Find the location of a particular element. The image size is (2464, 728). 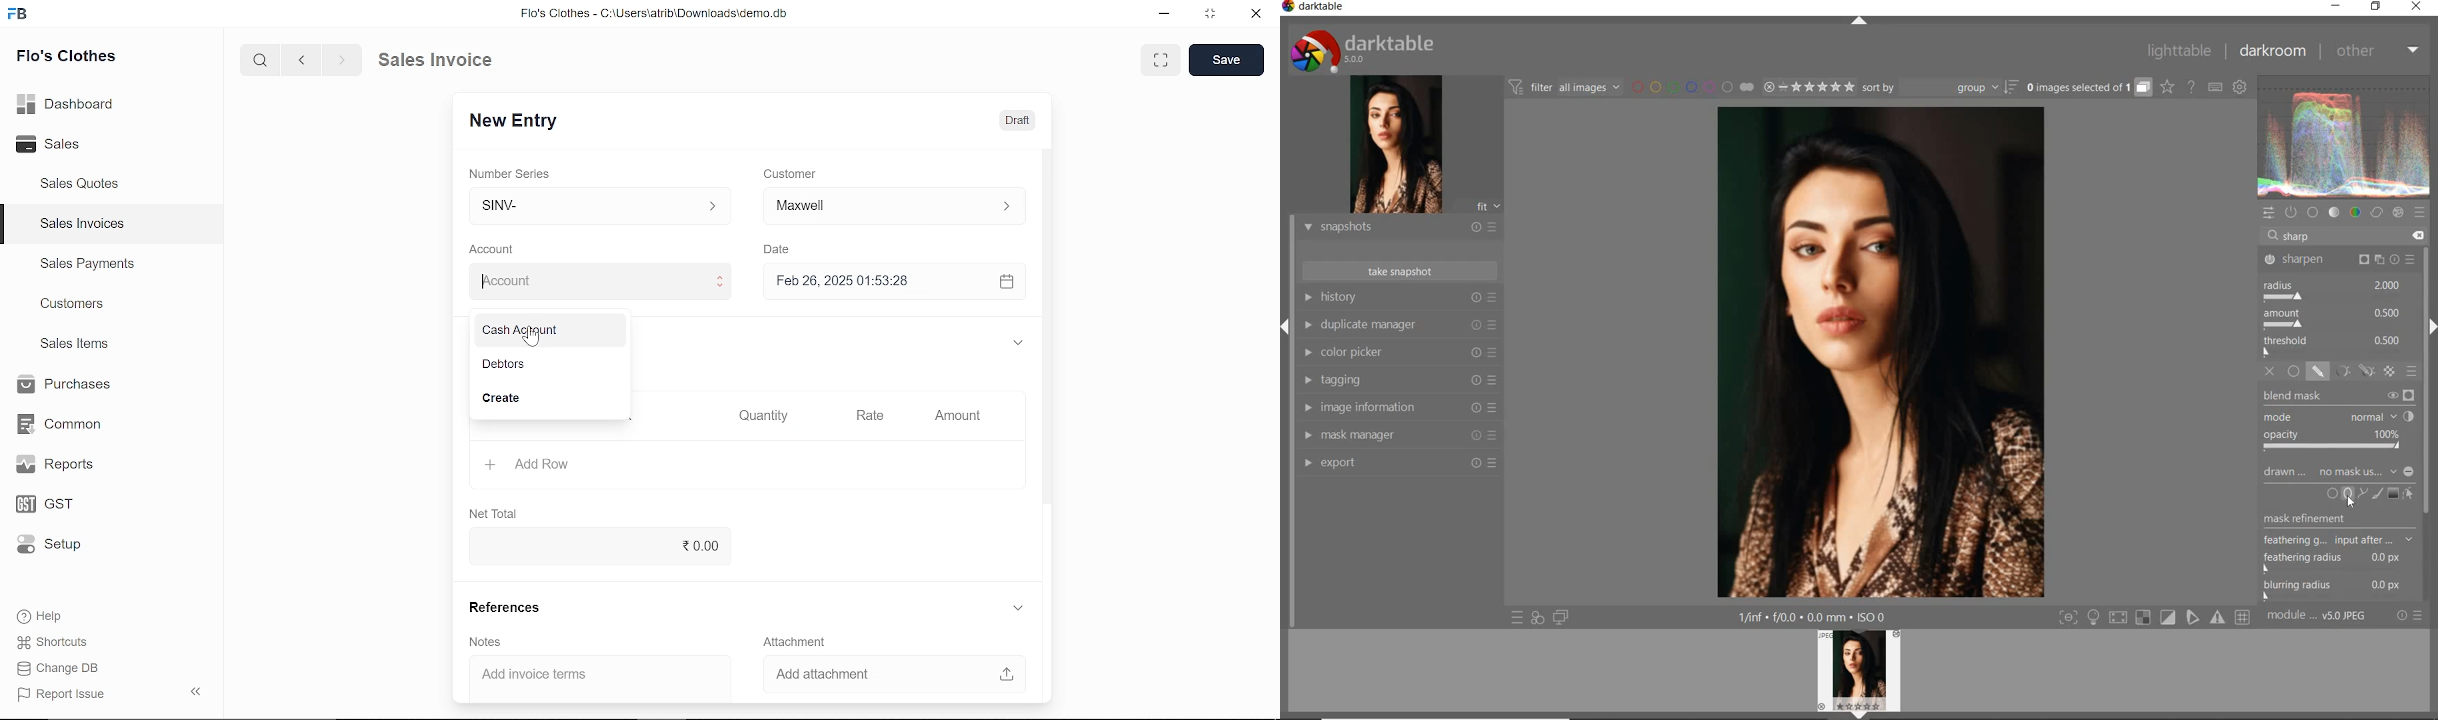

add brush is located at coordinates (2378, 492).